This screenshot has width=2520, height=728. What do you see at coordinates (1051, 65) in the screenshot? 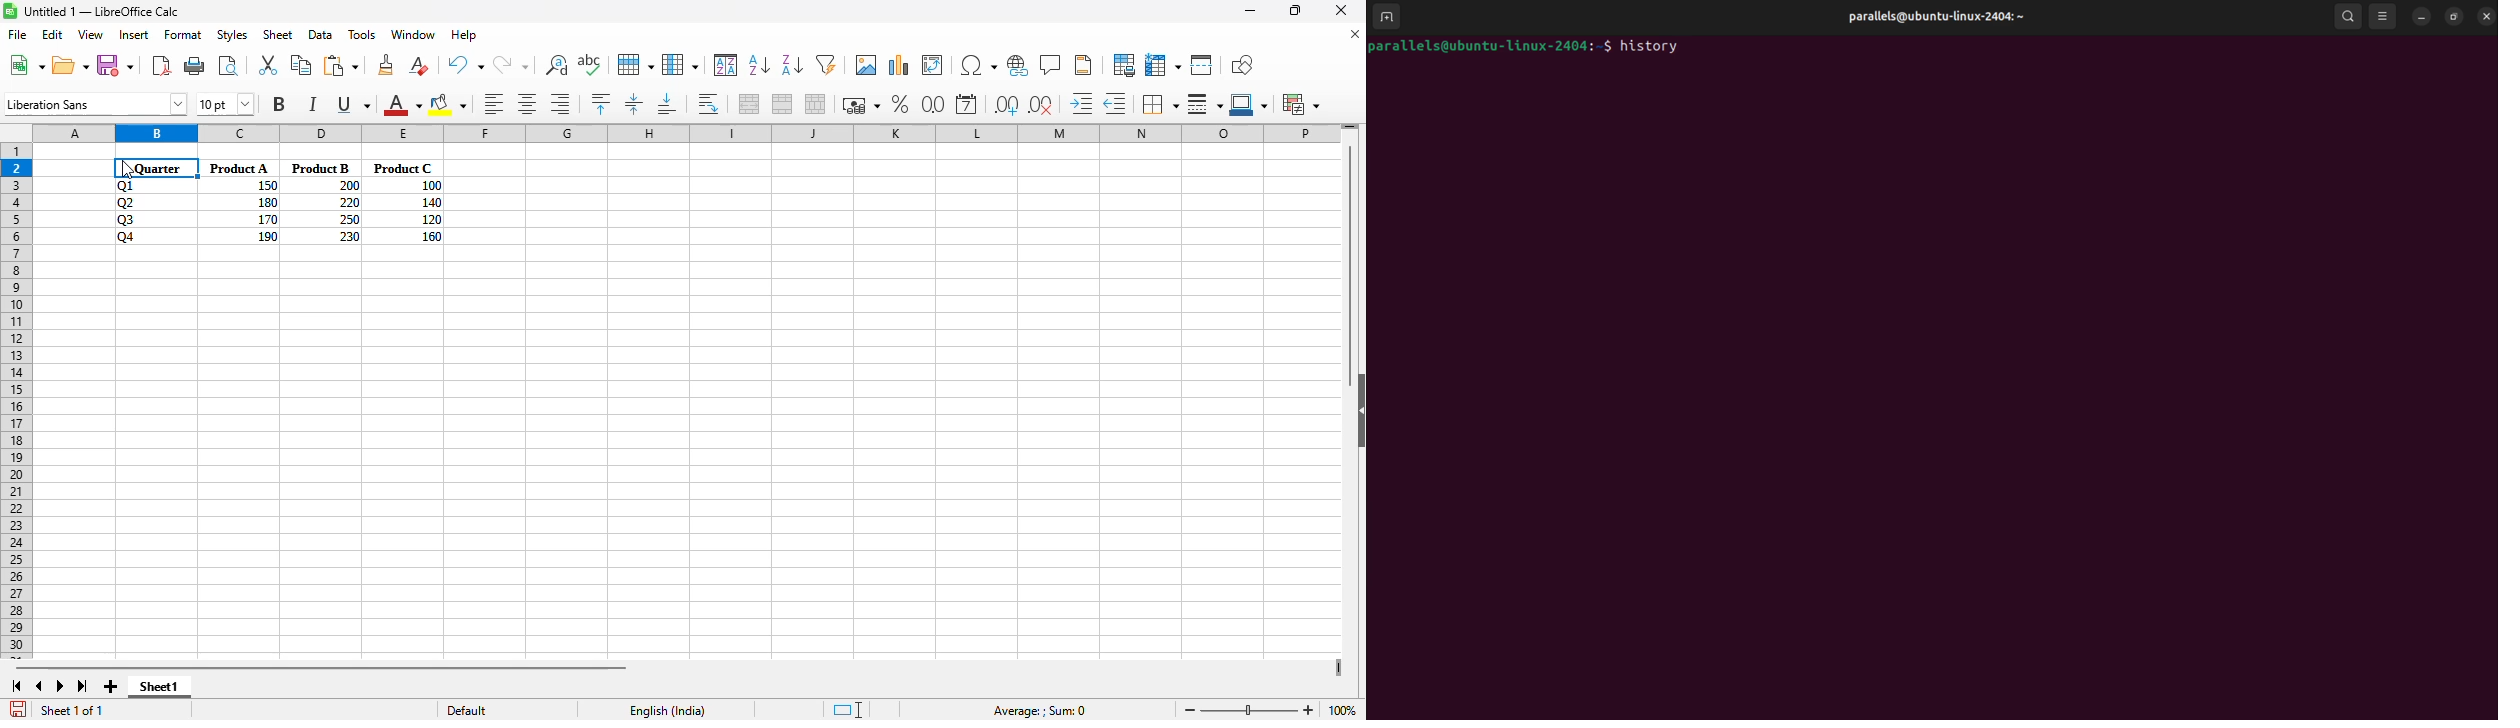
I see `insert comment` at bounding box center [1051, 65].